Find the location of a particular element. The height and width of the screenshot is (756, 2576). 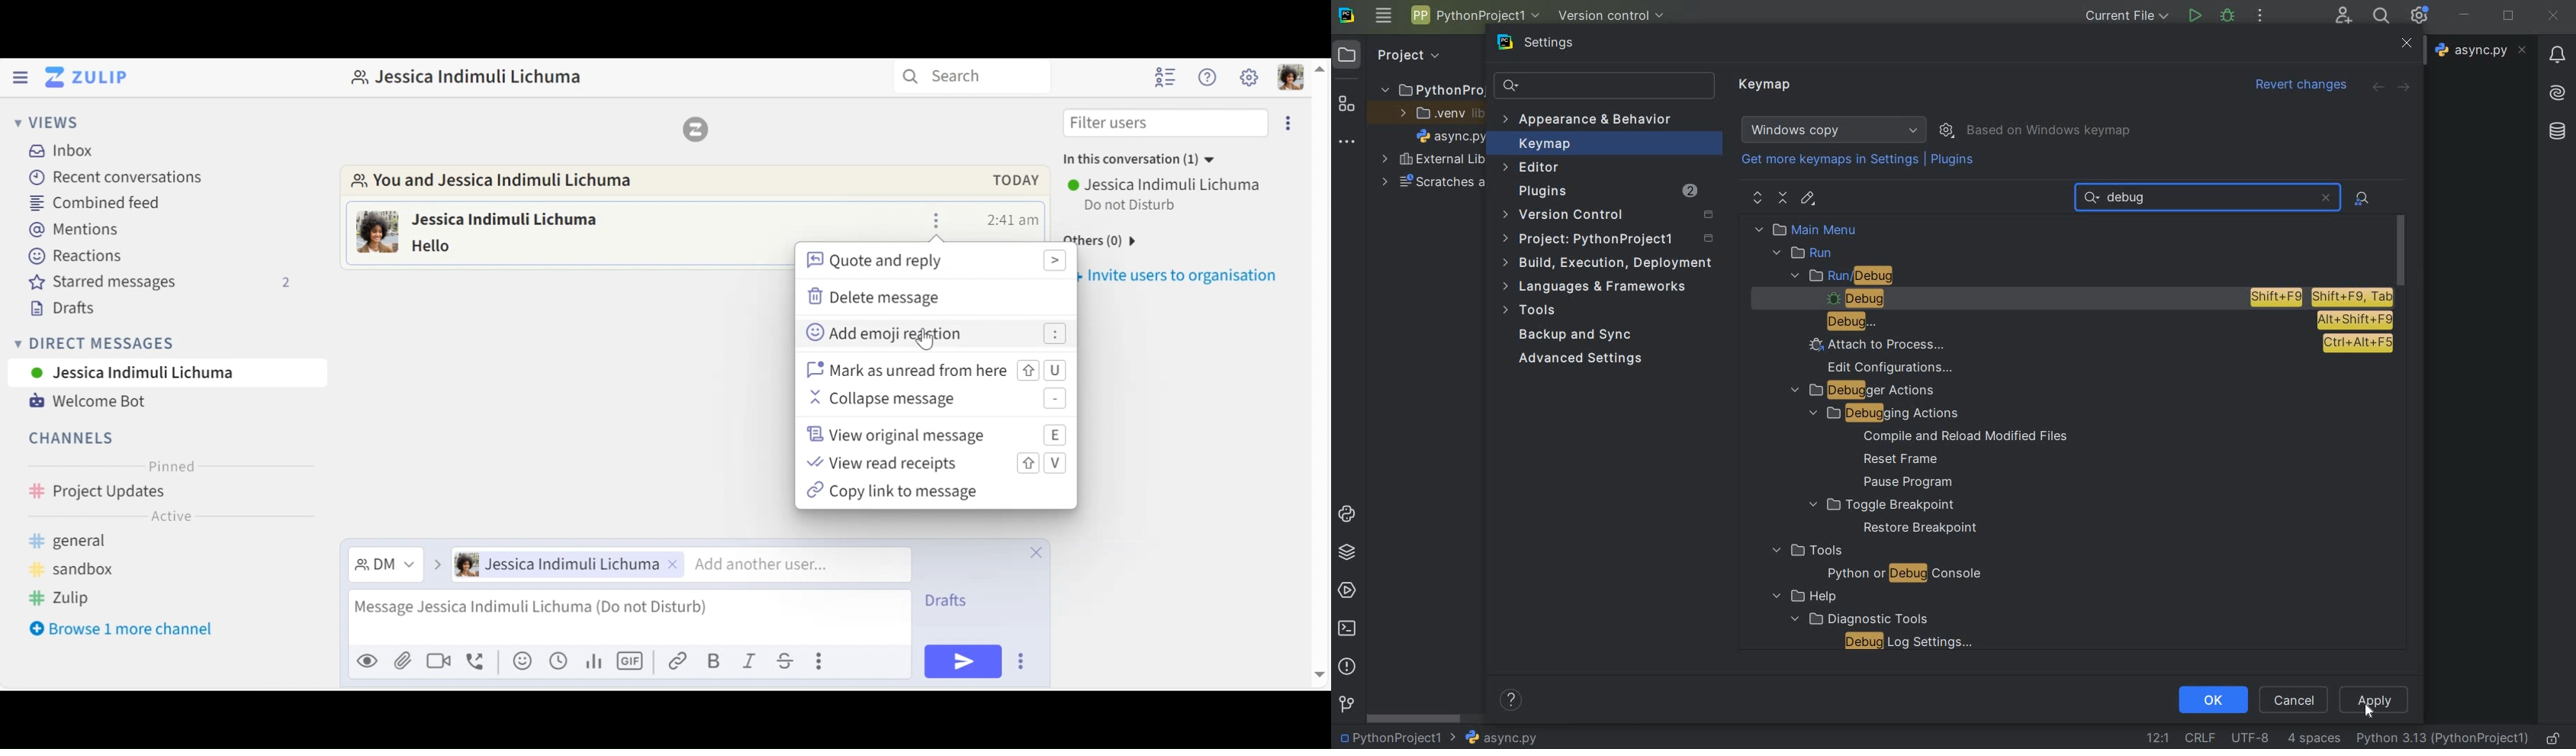

keymap is located at coordinates (1542, 146).